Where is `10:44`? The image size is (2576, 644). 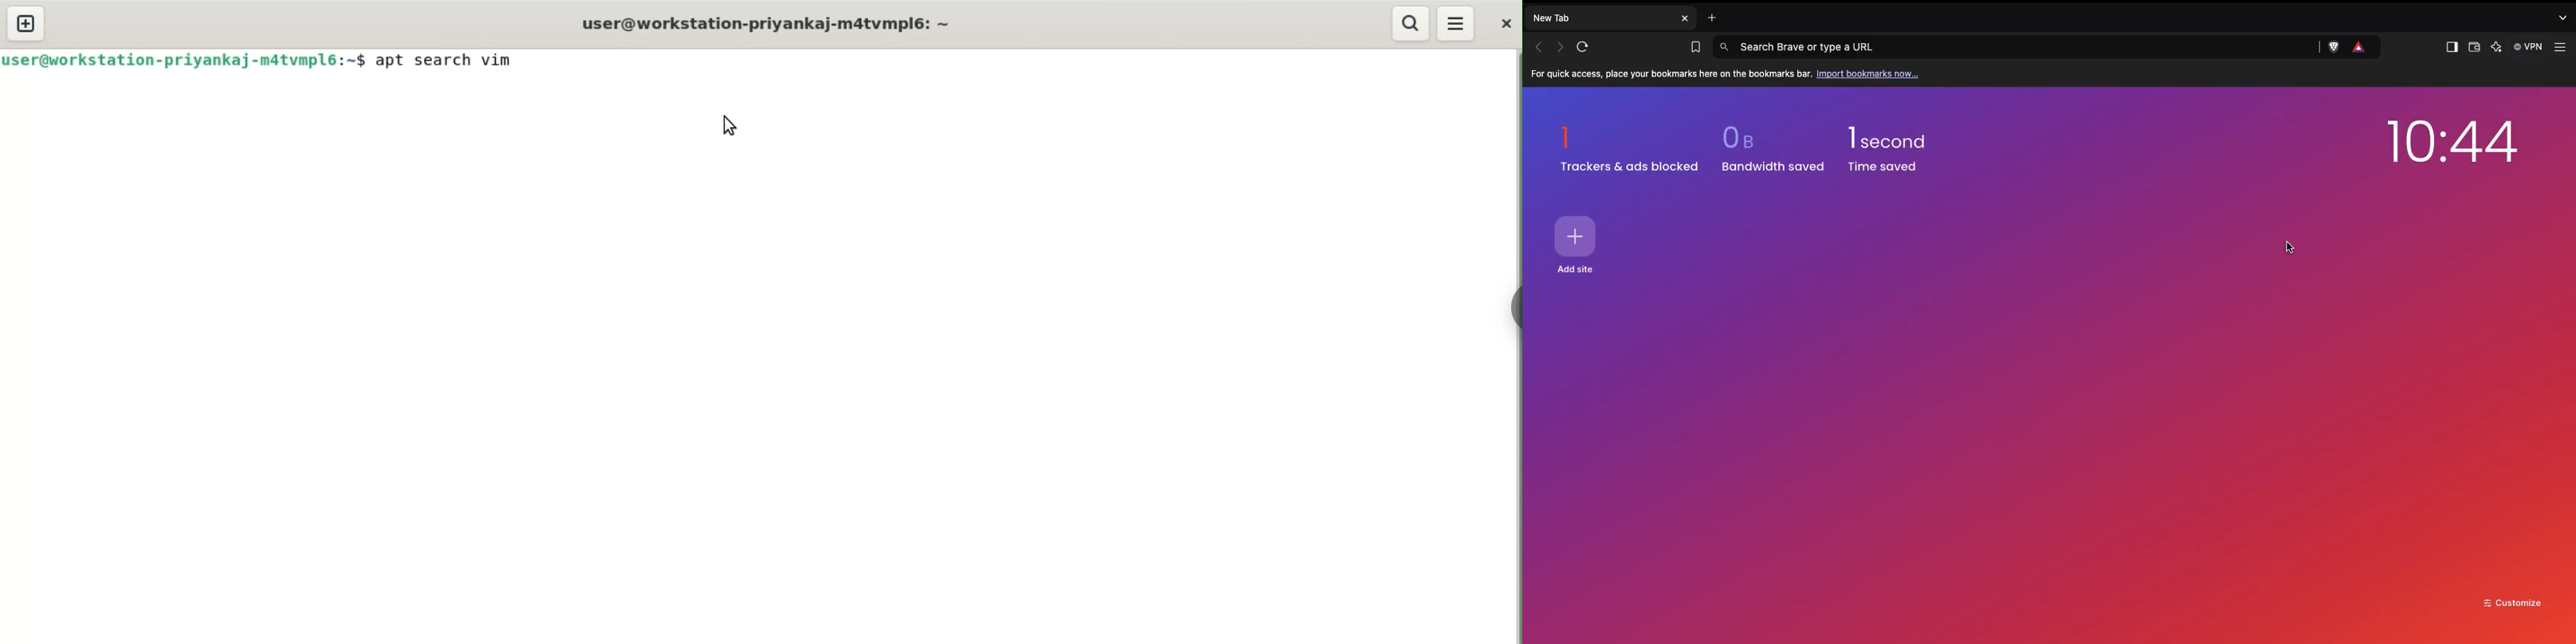 10:44 is located at coordinates (2452, 146).